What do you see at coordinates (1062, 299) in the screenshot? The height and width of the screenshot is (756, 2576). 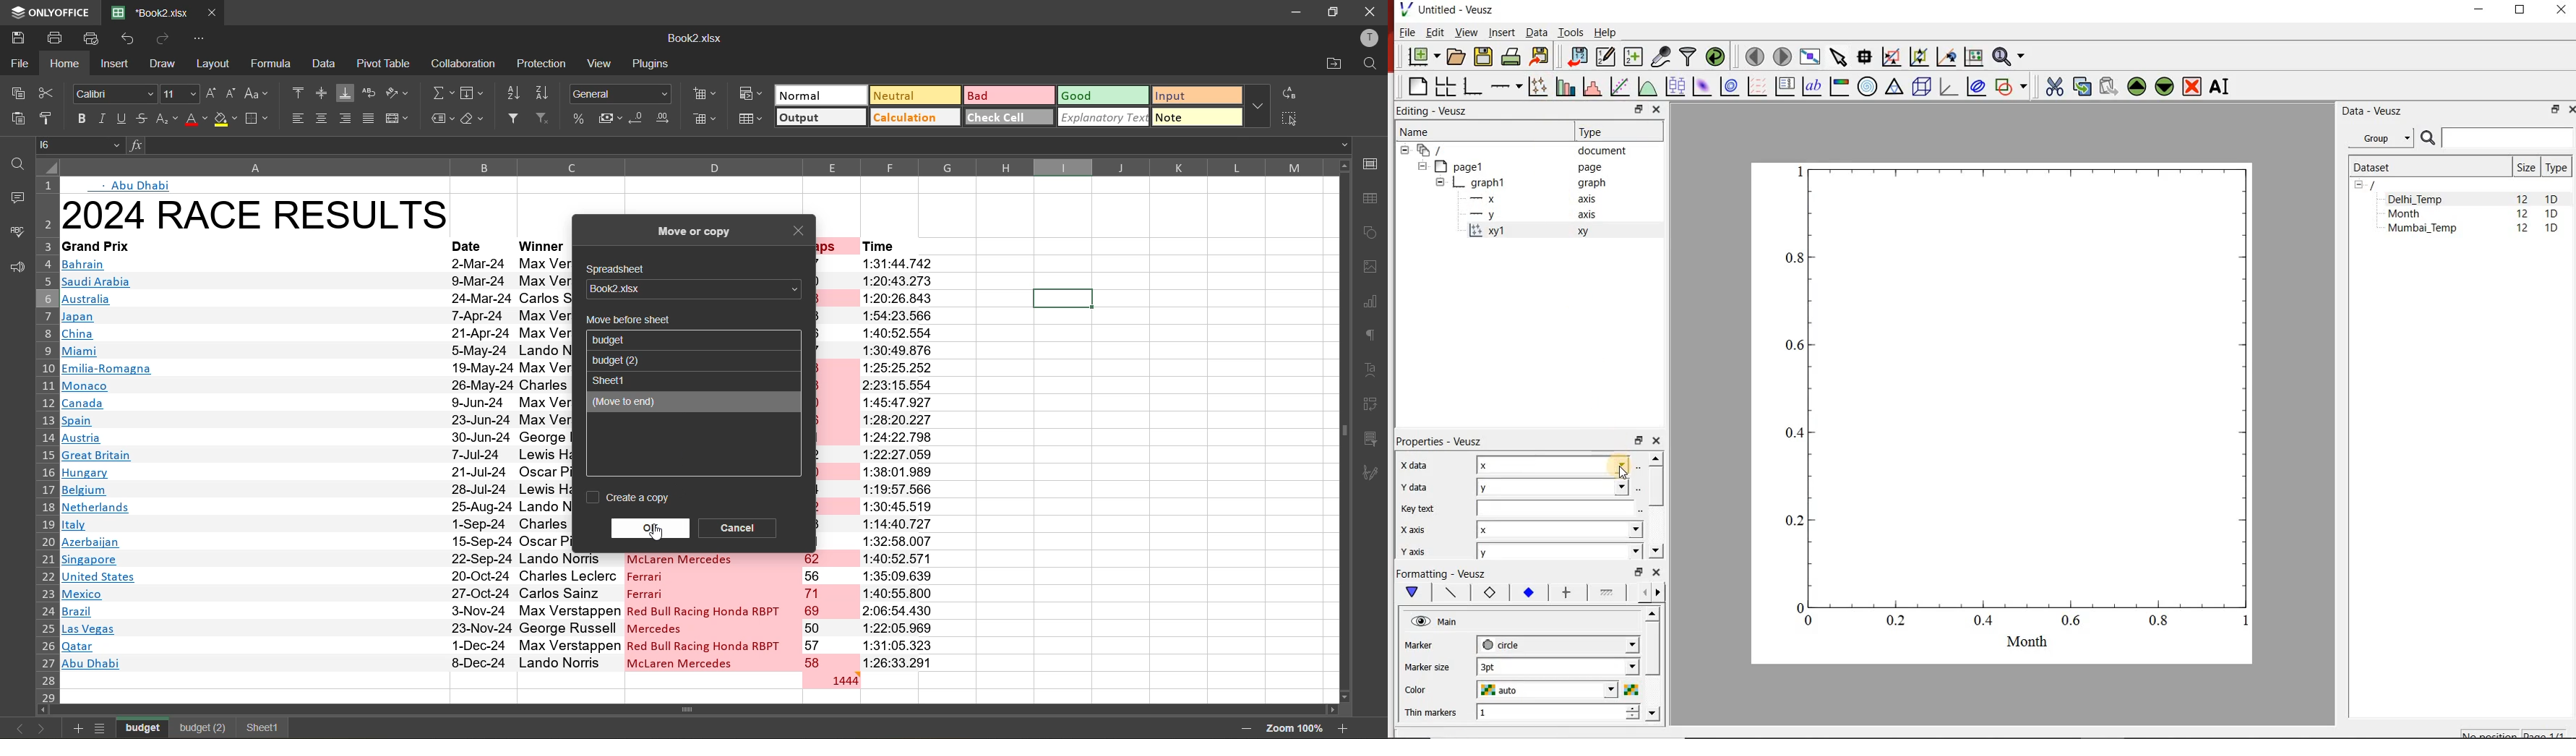 I see `selected cell` at bounding box center [1062, 299].